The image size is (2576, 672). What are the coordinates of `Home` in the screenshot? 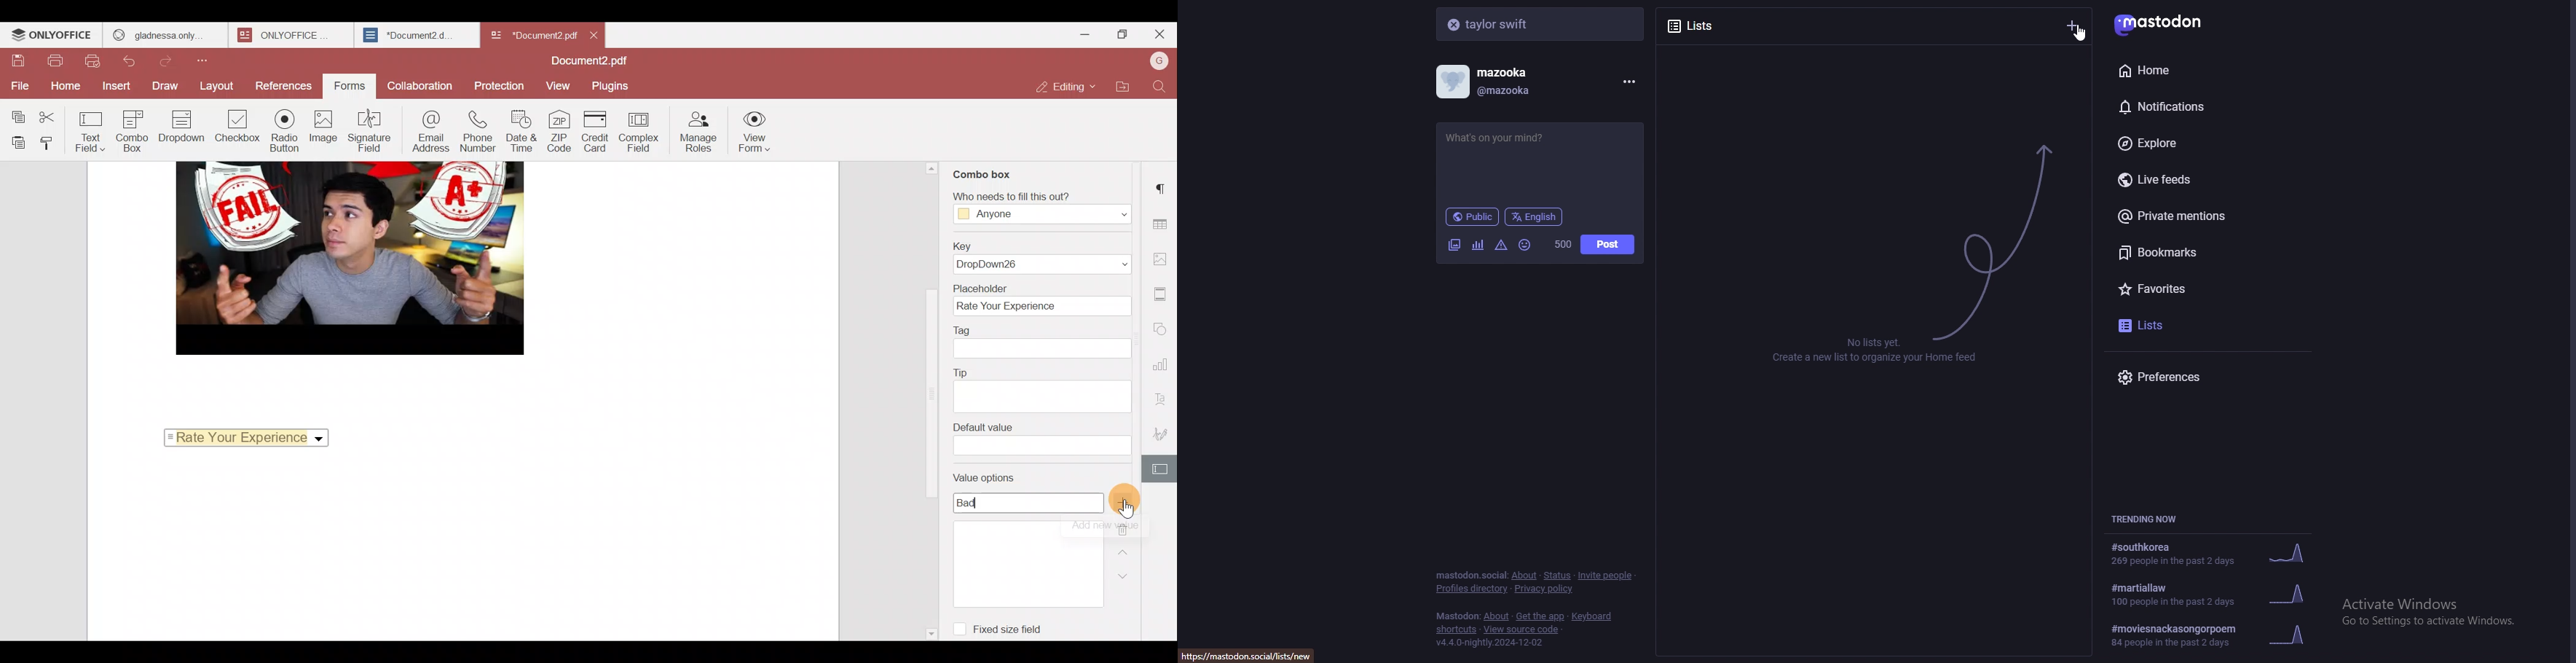 It's located at (62, 87).